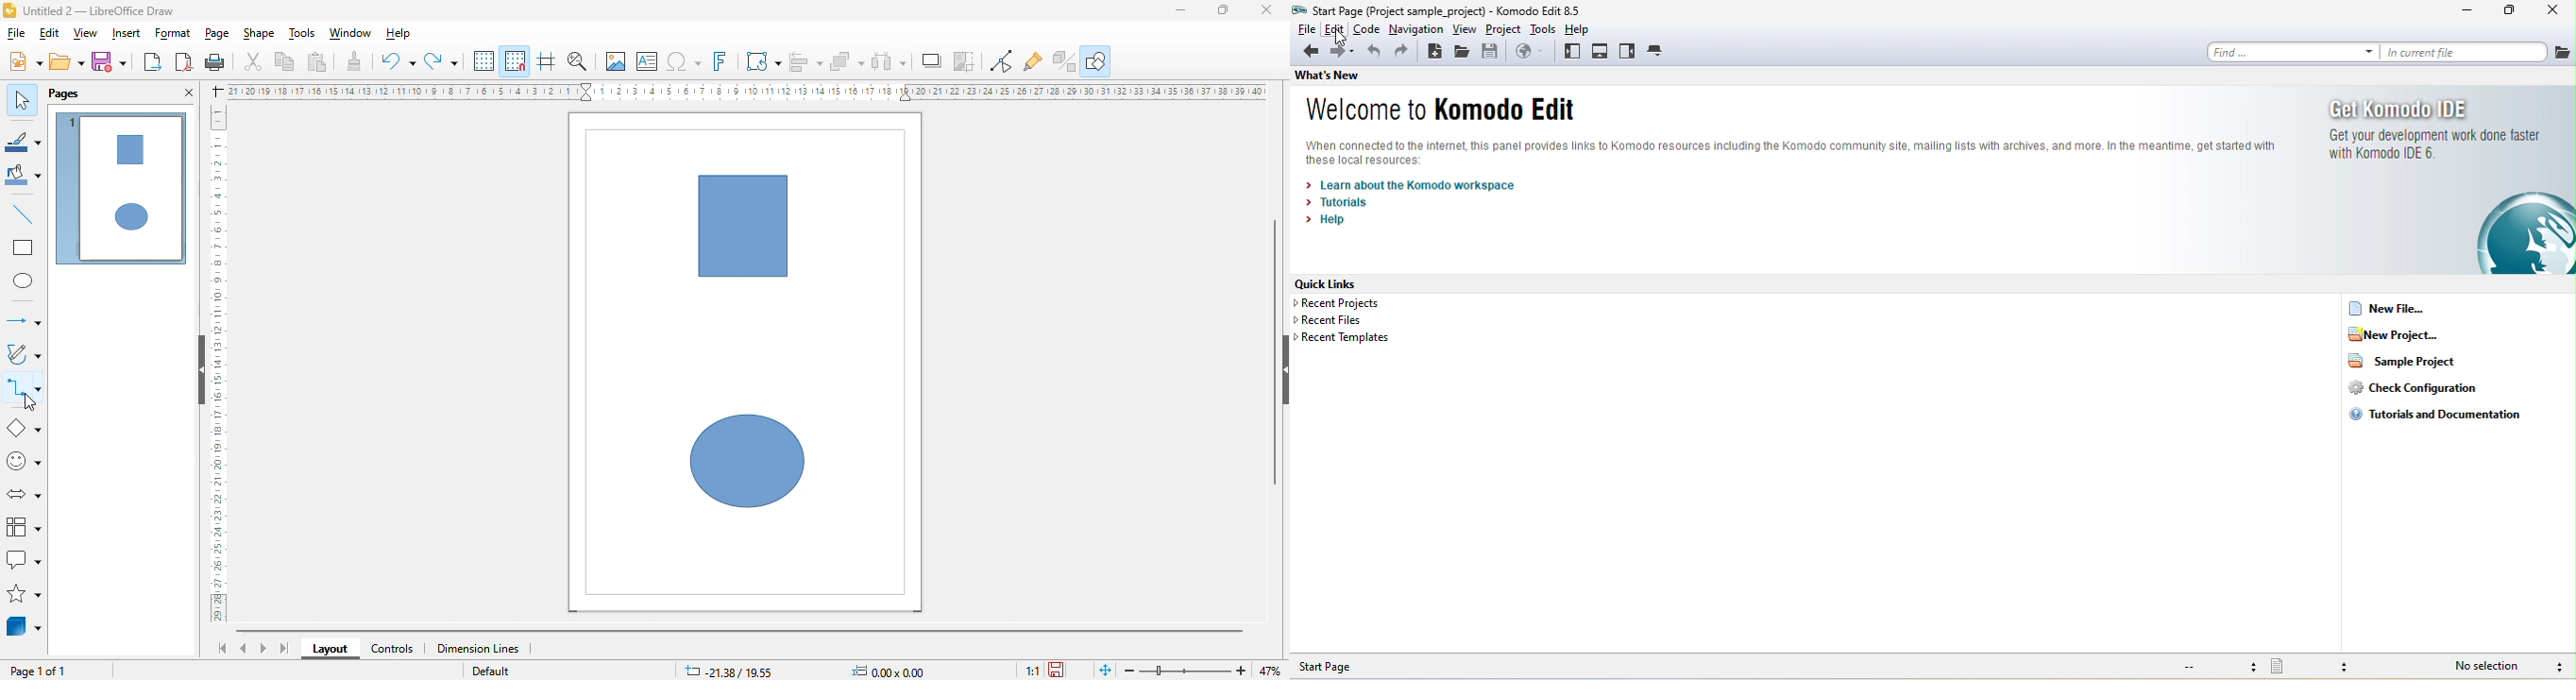  Describe the element at coordinates (303, 33) in the screenshot. I see `tools` at that location.